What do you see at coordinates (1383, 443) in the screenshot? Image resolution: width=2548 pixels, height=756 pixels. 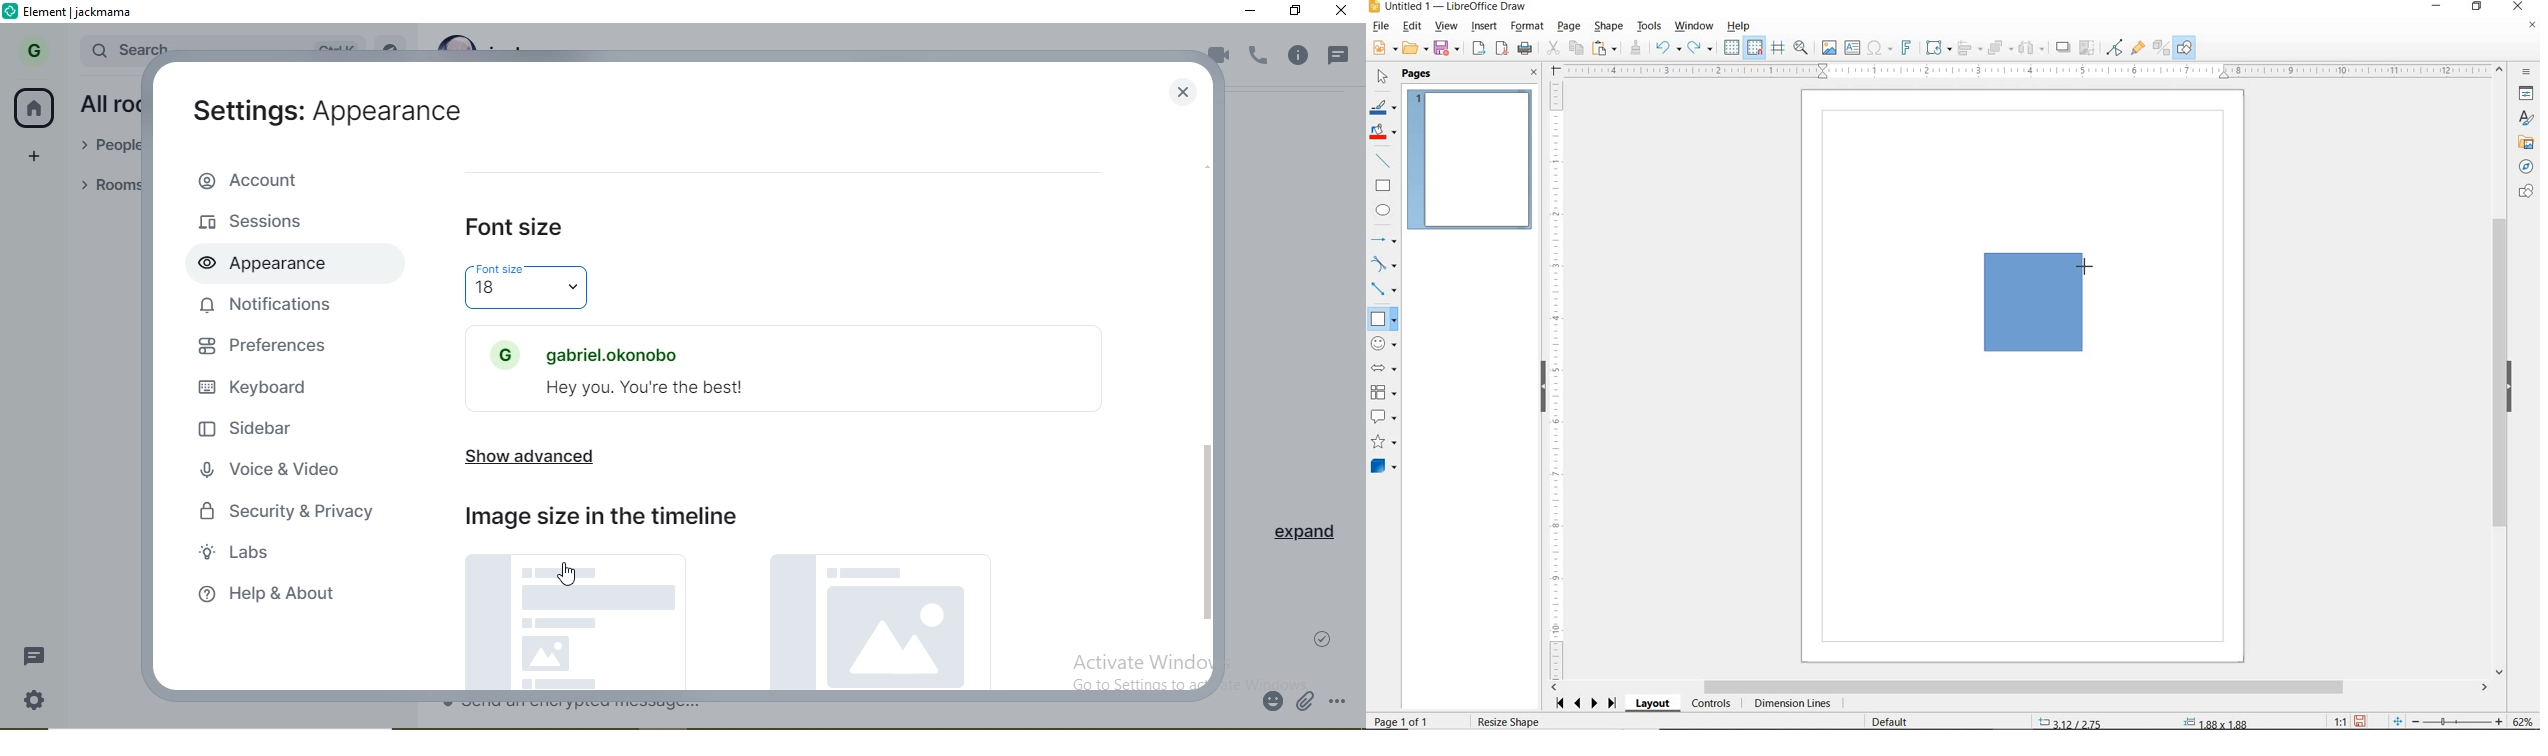 I see `STARS AND BANNERS` at bounding box center [1383, 443].